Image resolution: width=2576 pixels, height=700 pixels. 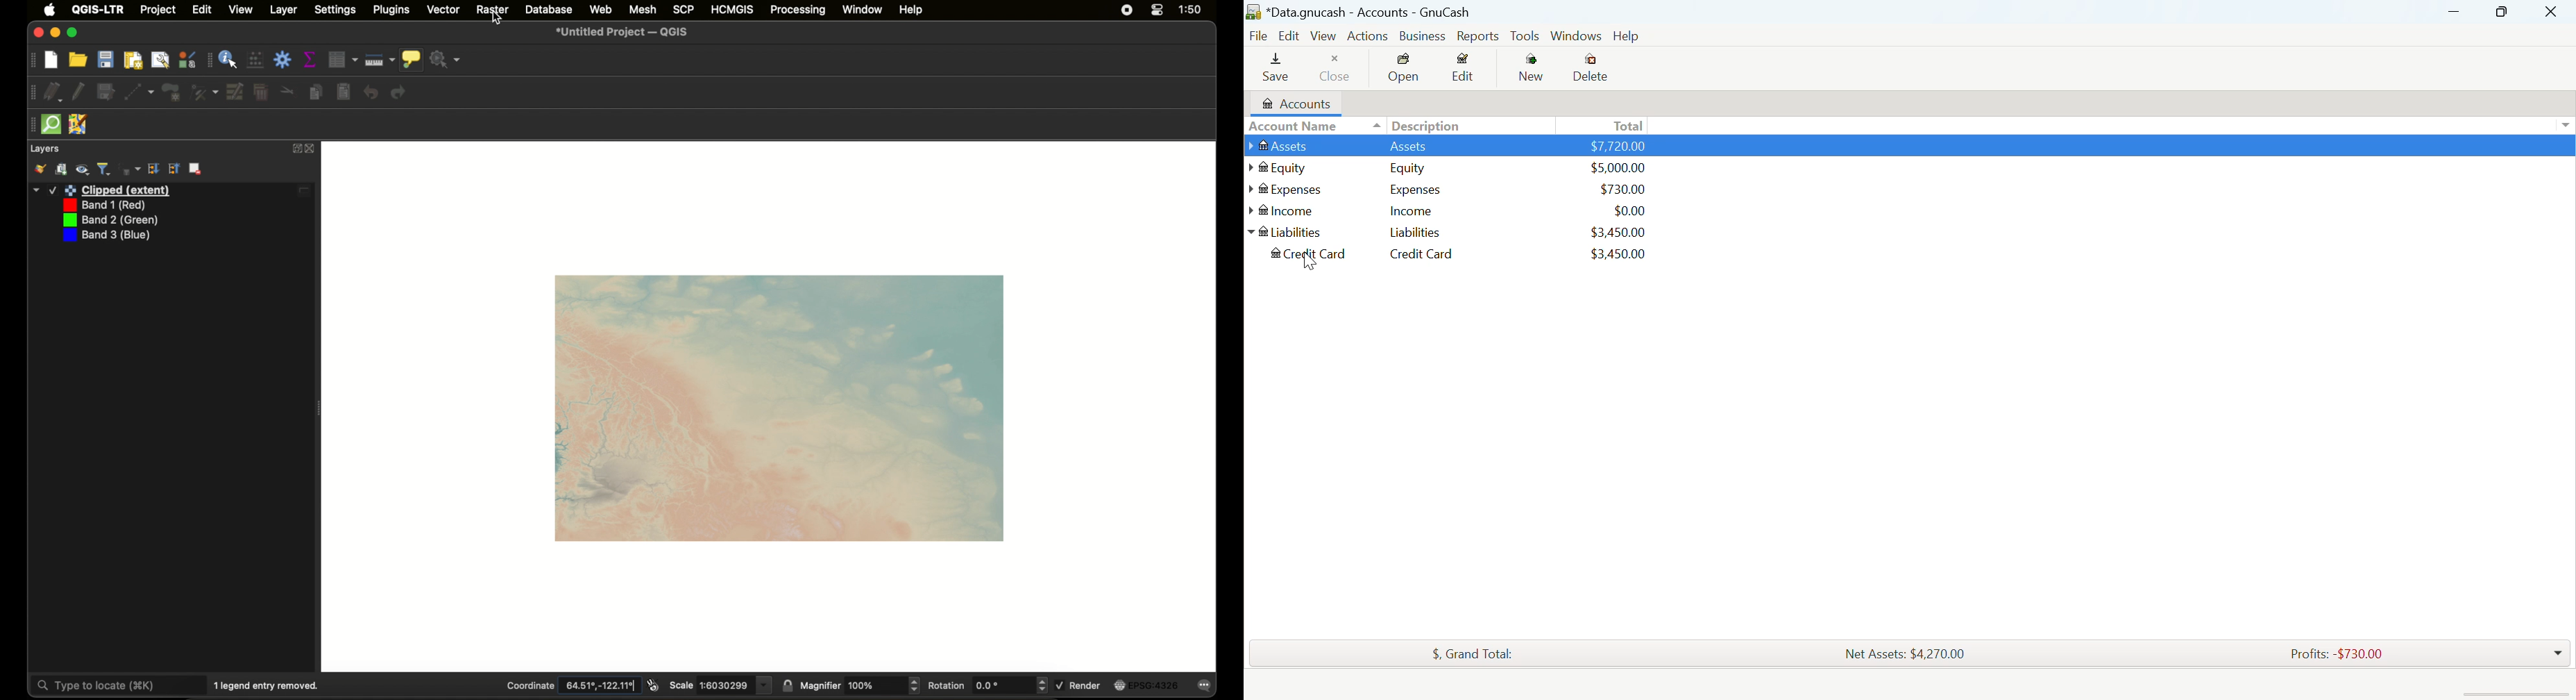 What do you see at coordinates (40, 169) in the screenshot?
I see `open layer styling panel` at bounding box center [40, 169].